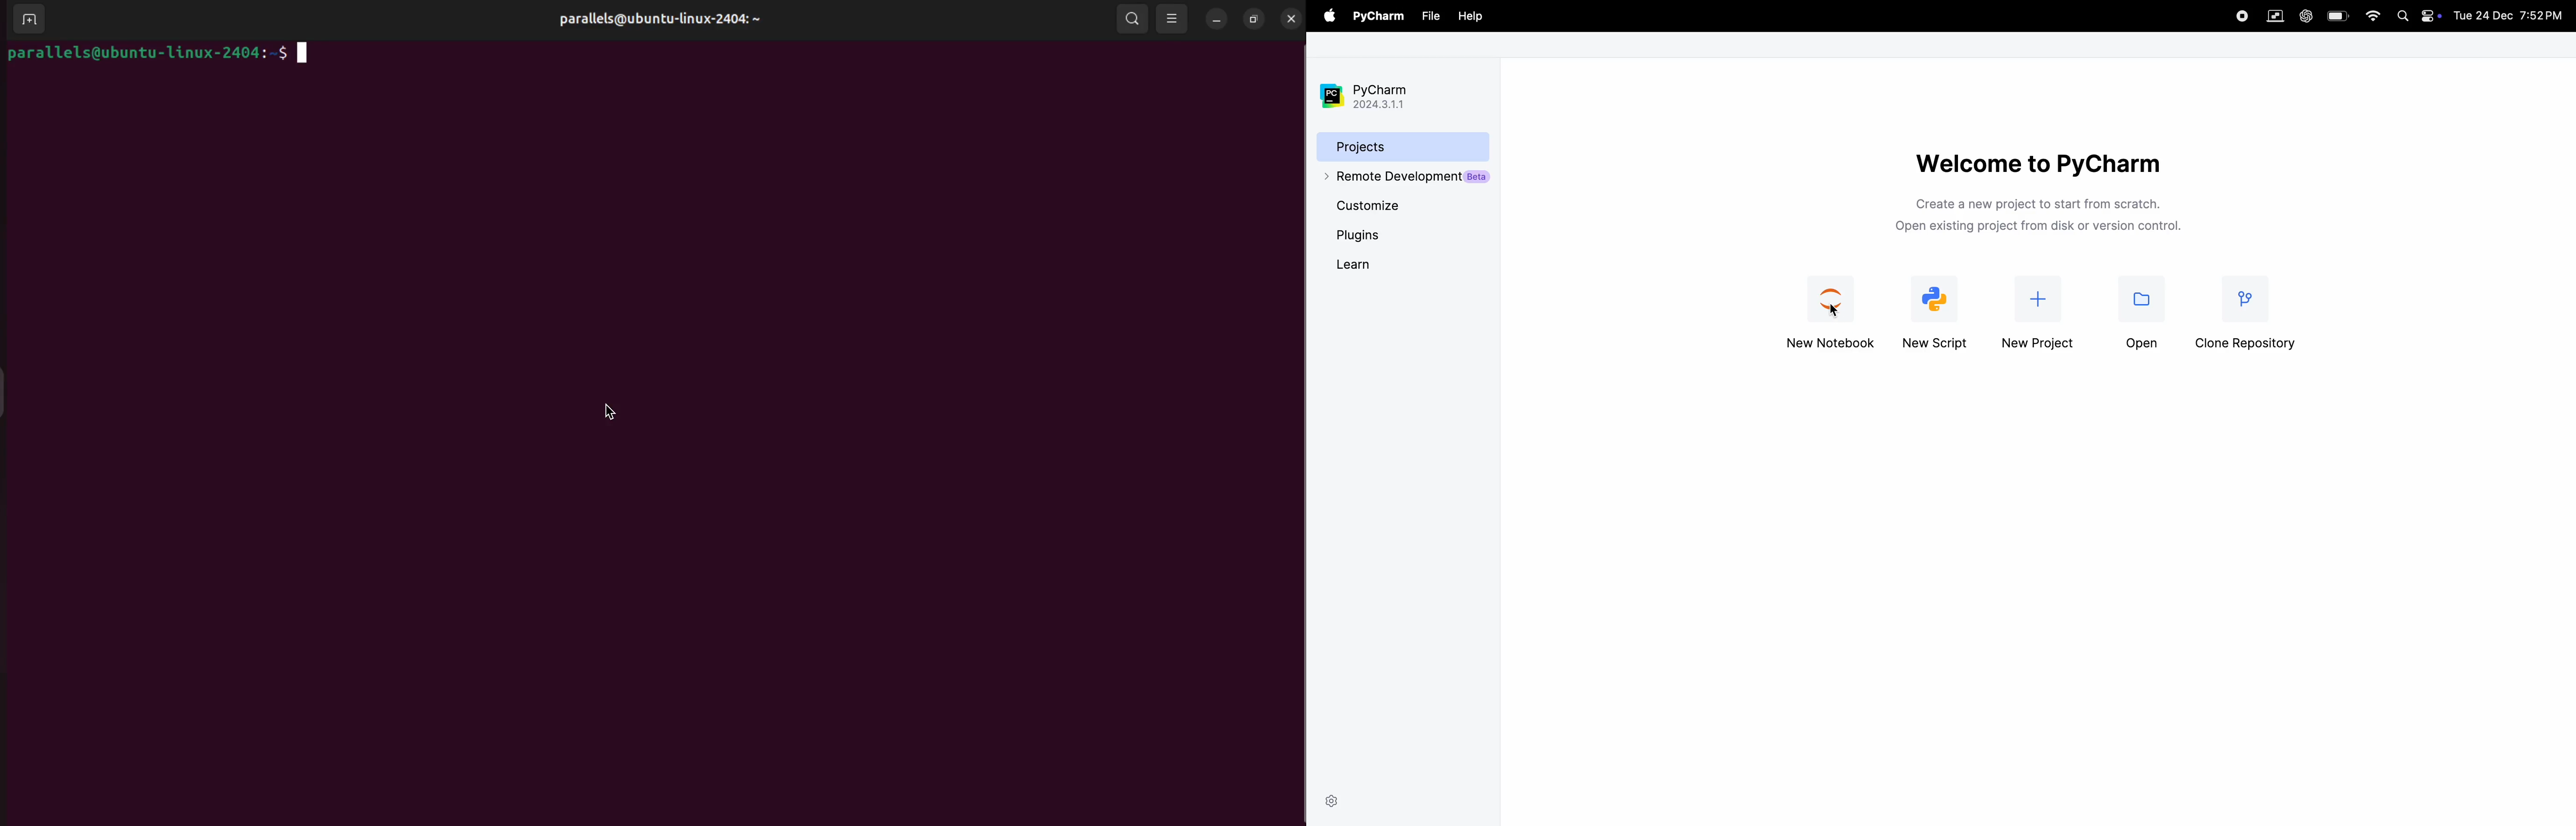 The width and height of the screenshot is (2576, 840). What do you see at coordinates (2508, 16) in the screenshot?
I see `Tue 24 Dec 7:52PM` at bounding box center [2508, 16].